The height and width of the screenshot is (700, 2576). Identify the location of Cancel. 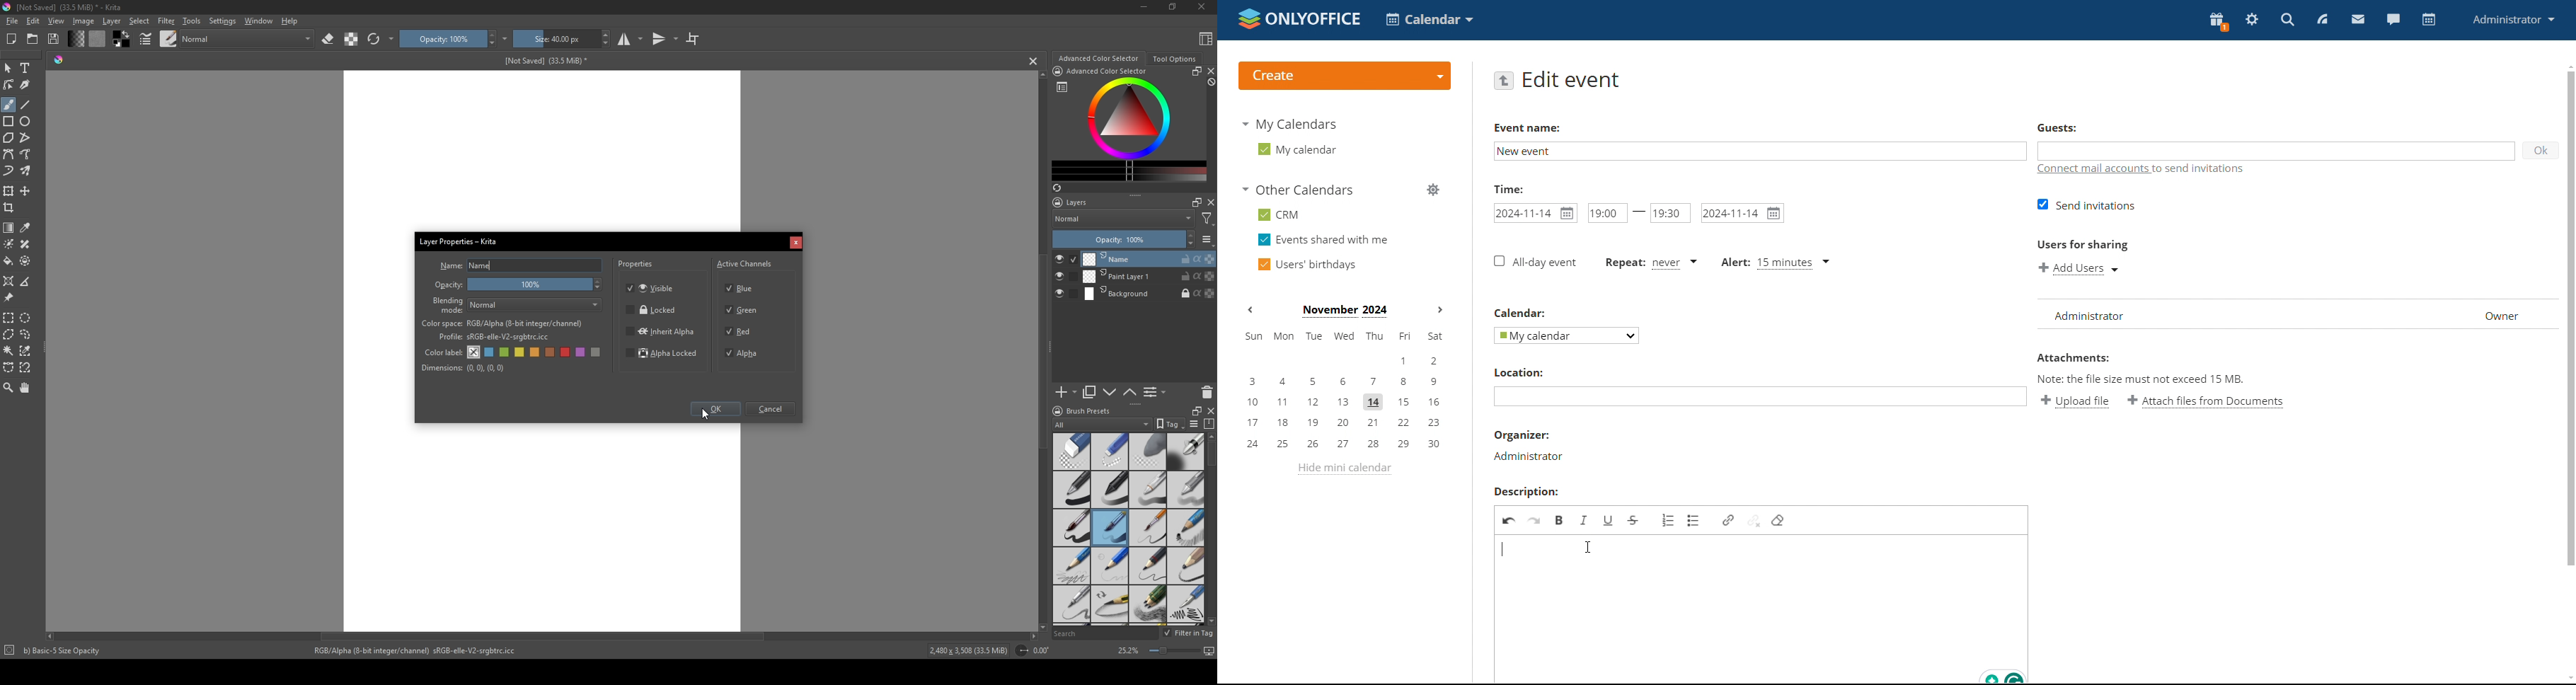
(796, 244).